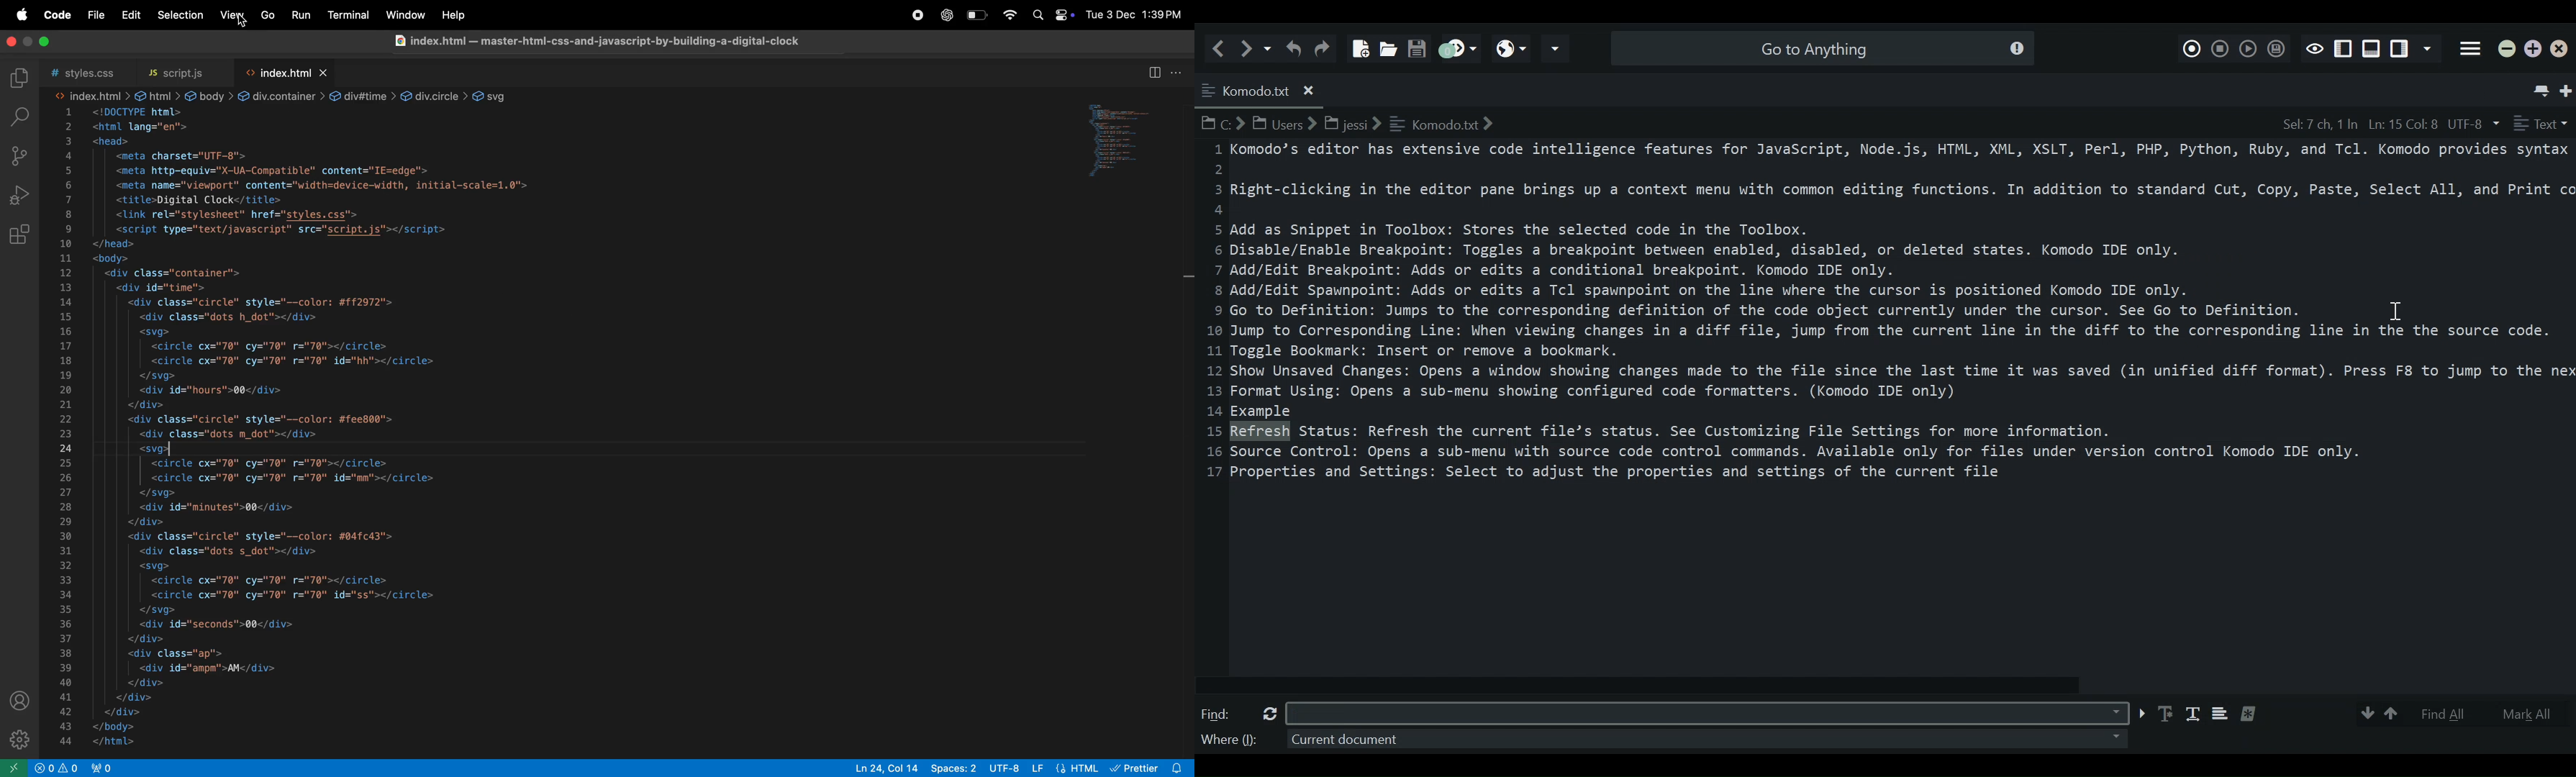  I want to click on body, so click(209, 93).